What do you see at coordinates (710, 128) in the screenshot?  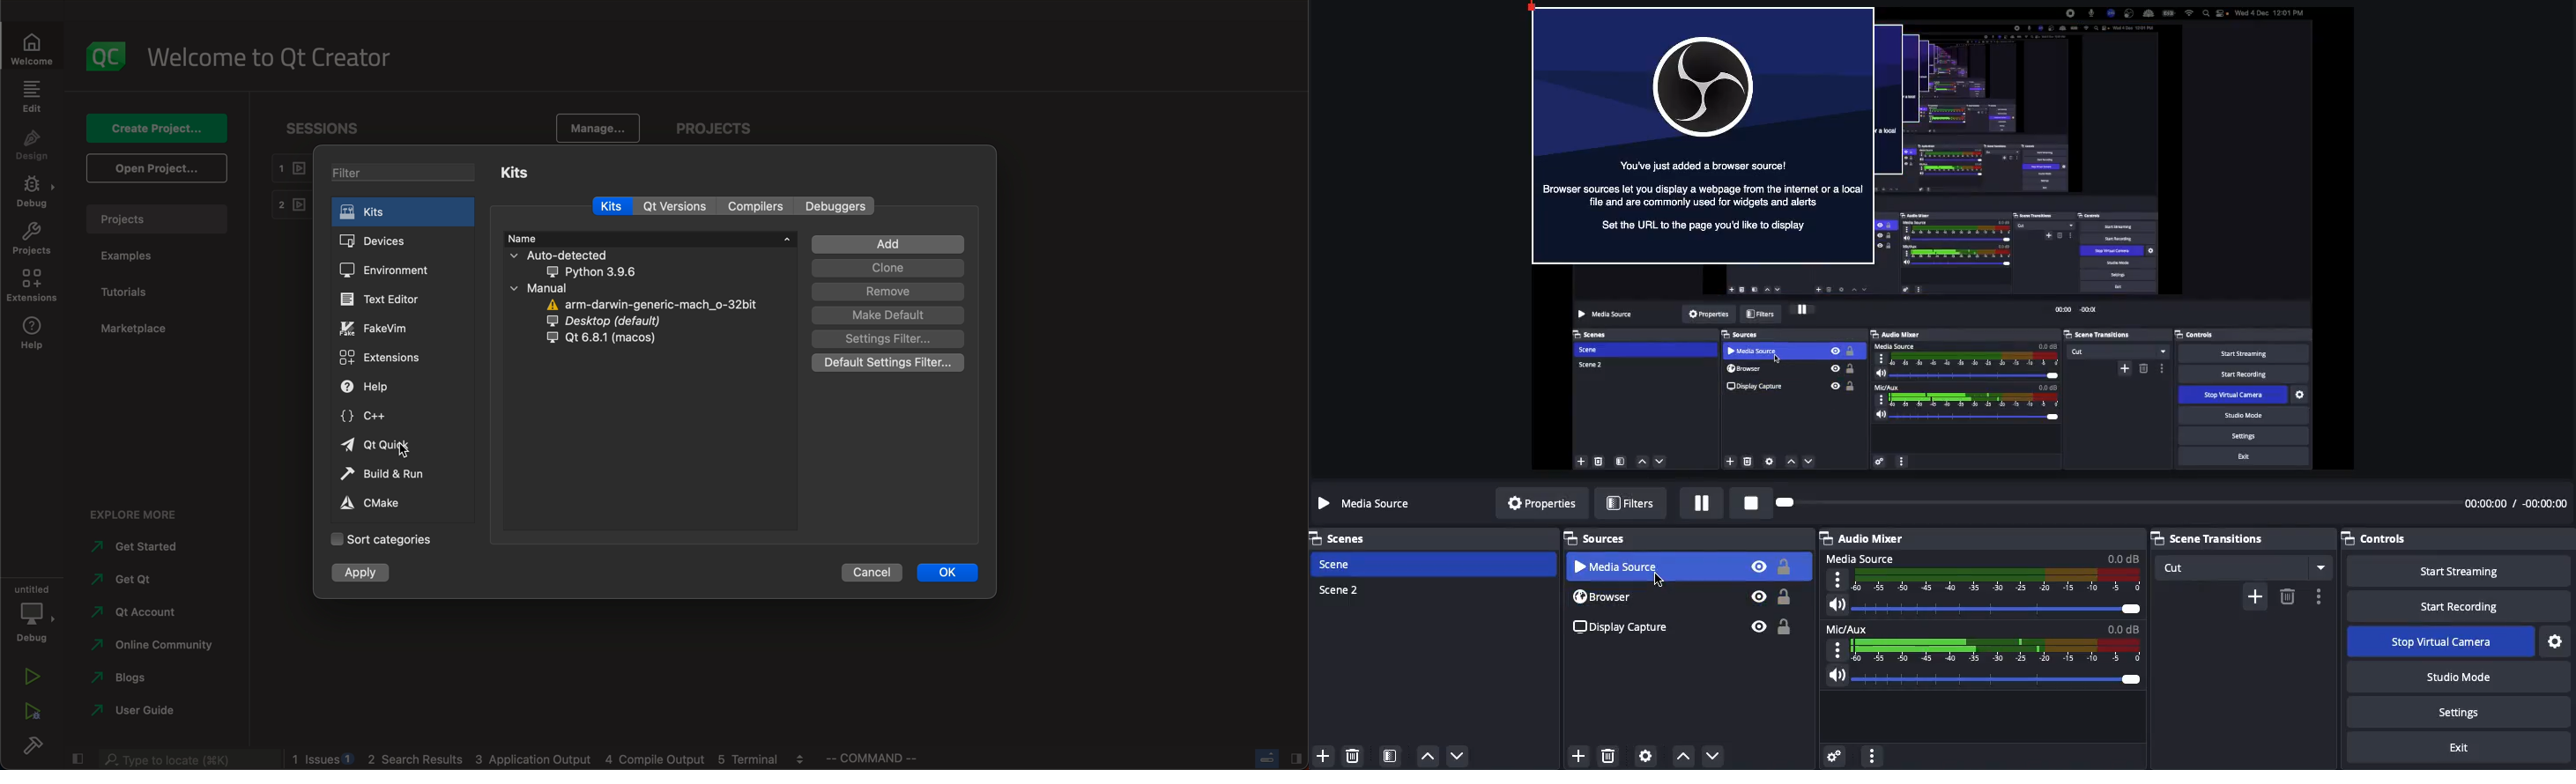 I see `projects` at bounding box center [710, 128].